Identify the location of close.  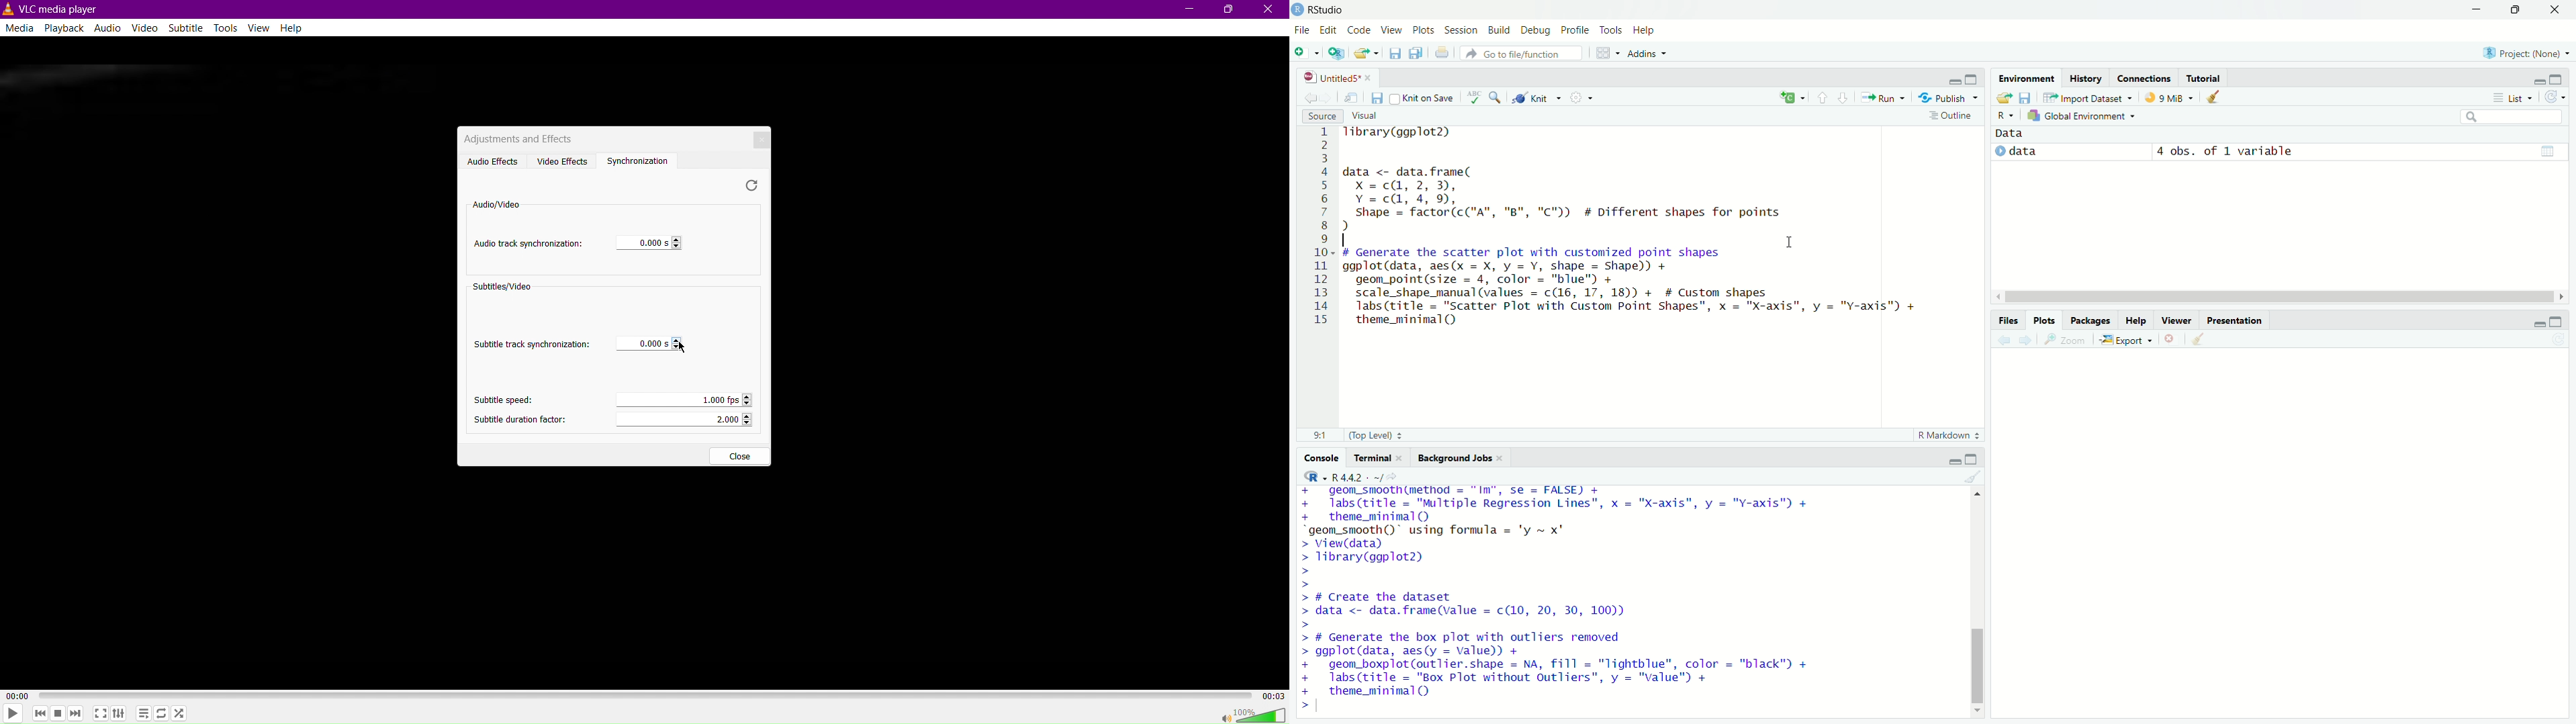
(2556, 10).